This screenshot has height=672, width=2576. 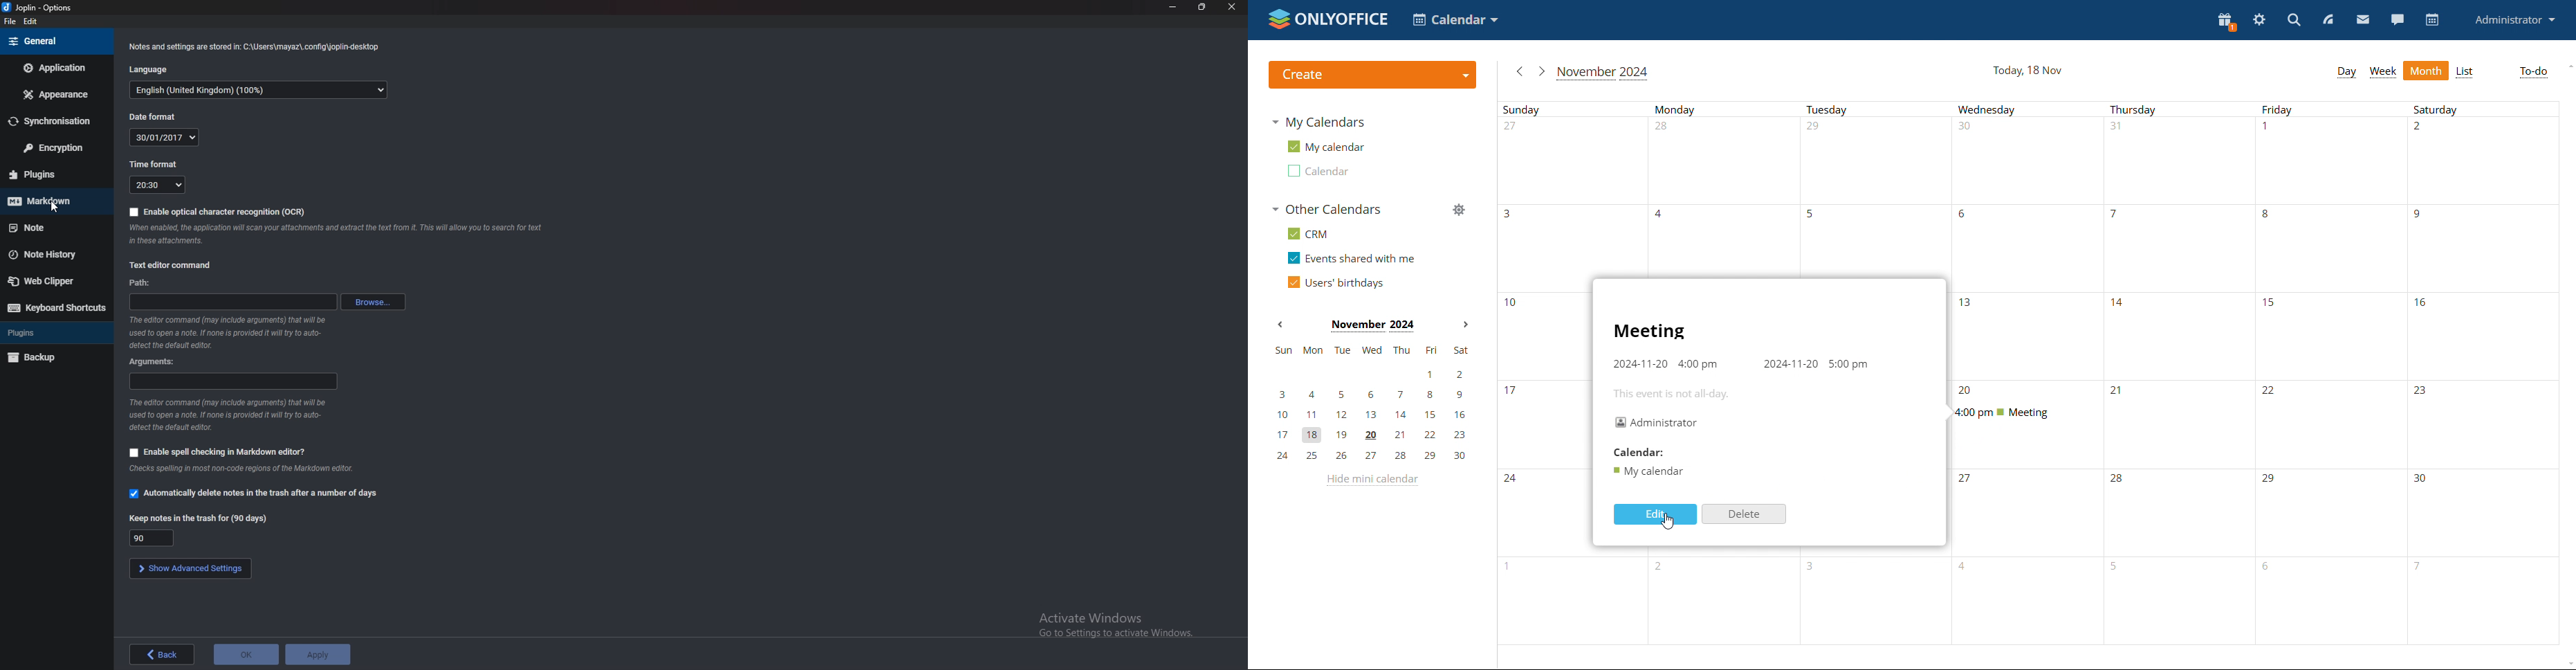 I want to click on plugins, so click(x=55, y=174).